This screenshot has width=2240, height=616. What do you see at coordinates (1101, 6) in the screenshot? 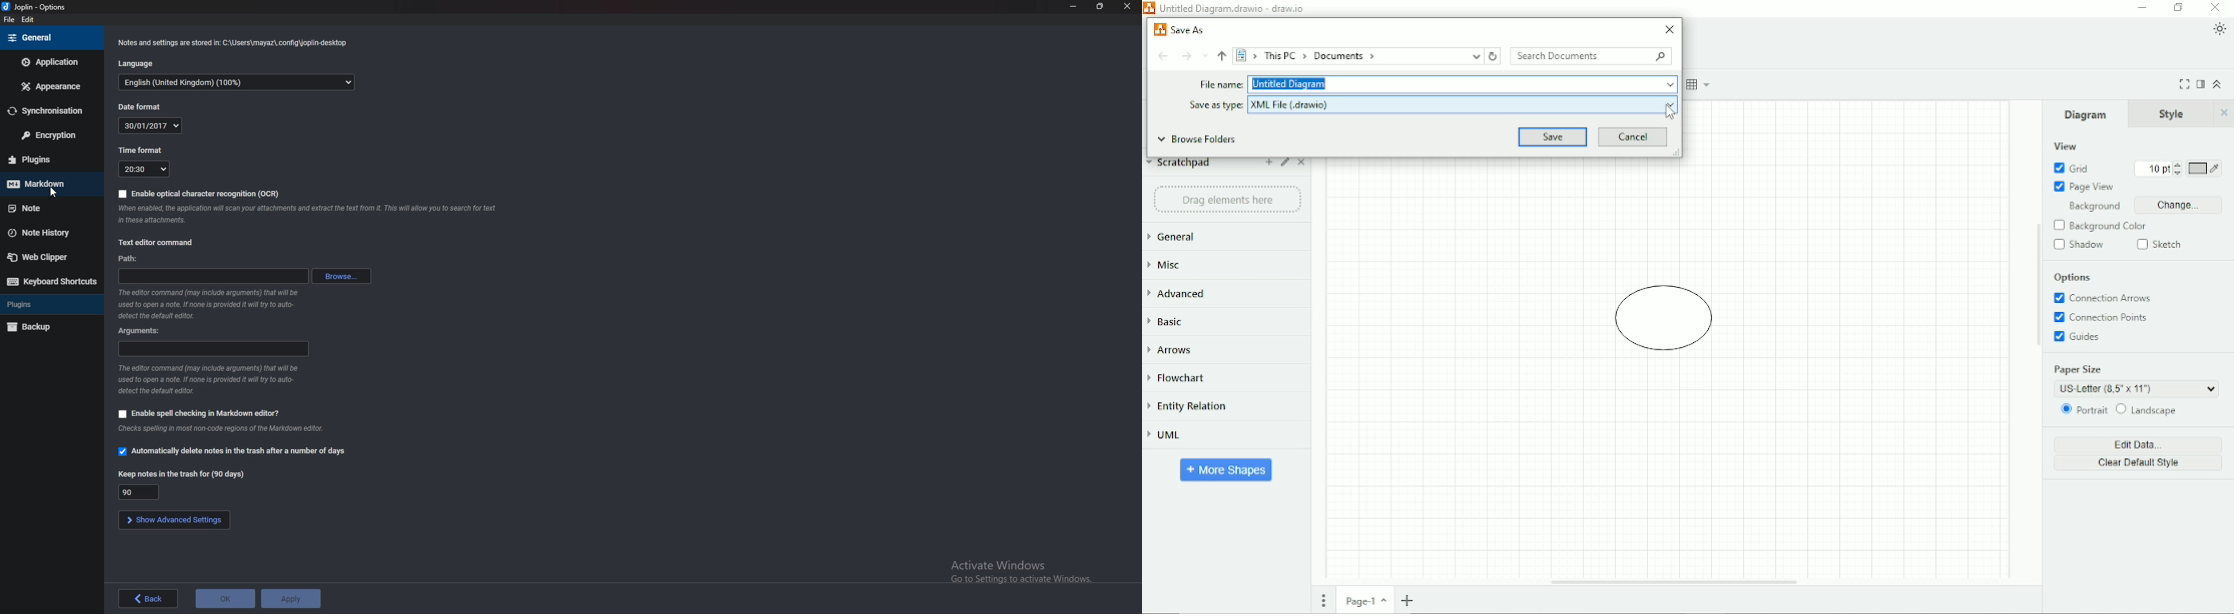
I see `resize` at bounding box center [1101, 6].